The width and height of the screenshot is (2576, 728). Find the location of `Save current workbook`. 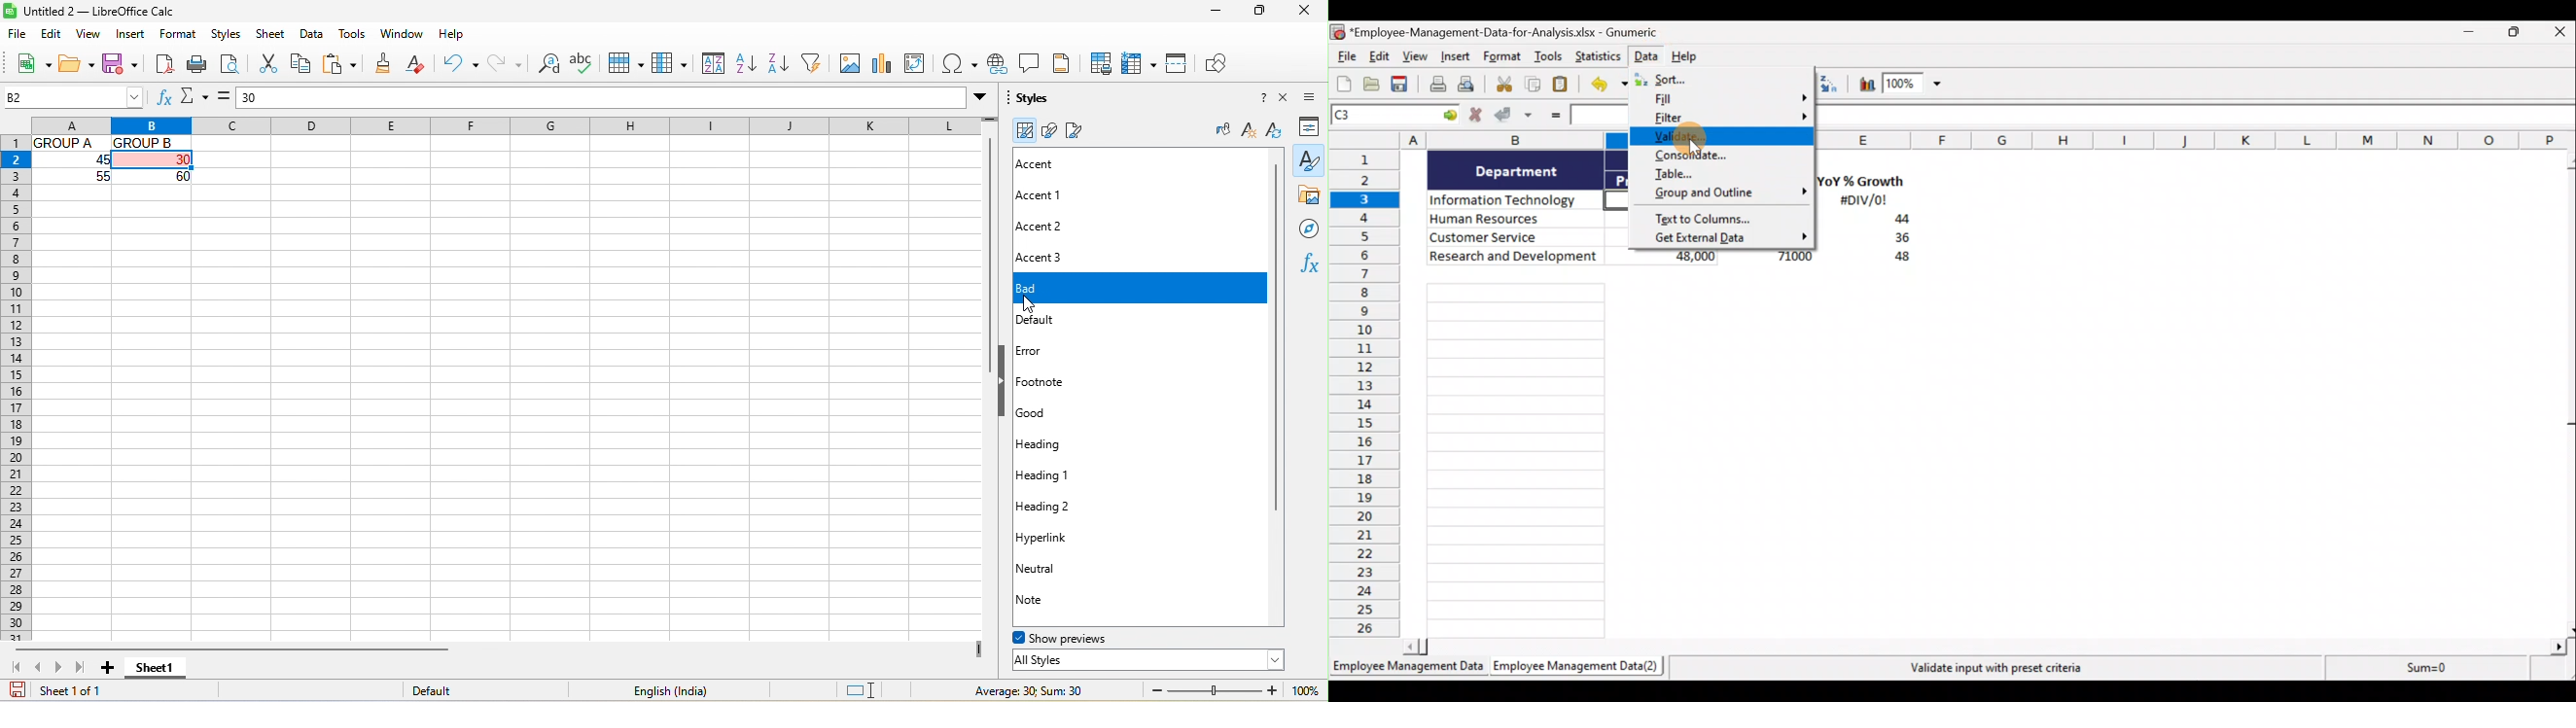

Save current workbook is located at coordinates (1401, 84).